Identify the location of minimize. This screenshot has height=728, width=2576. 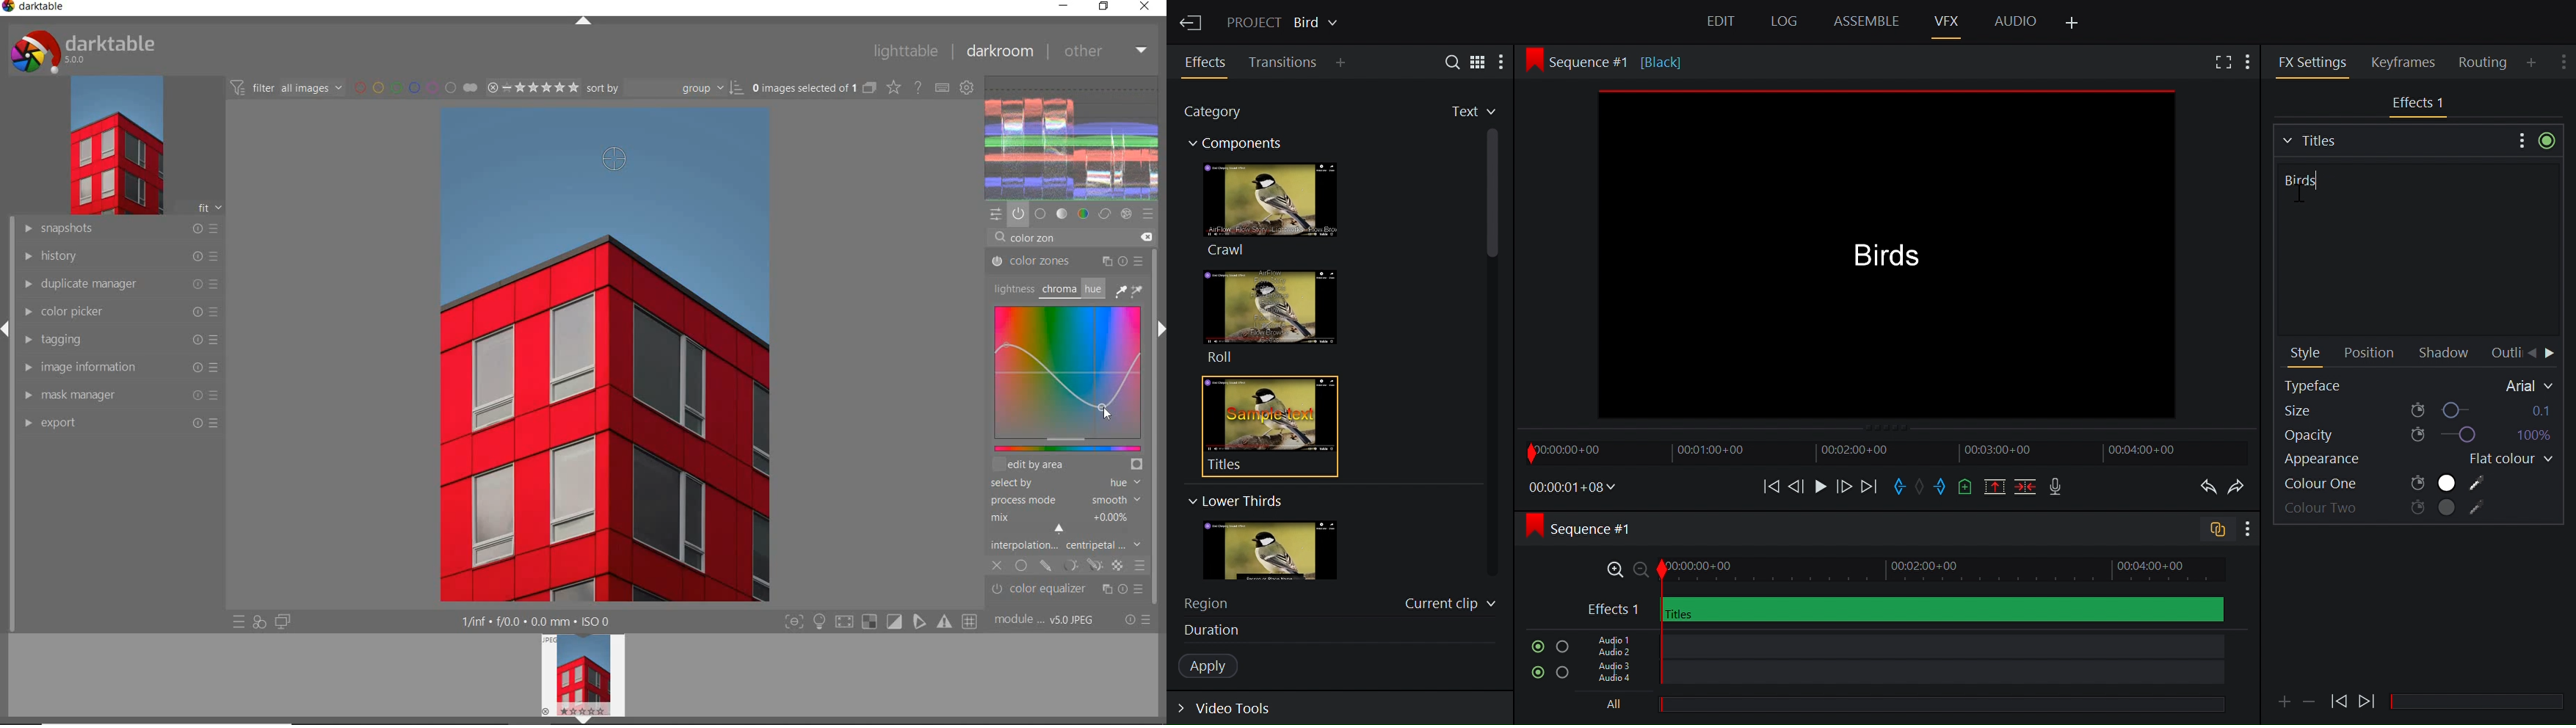
(1064, 7).